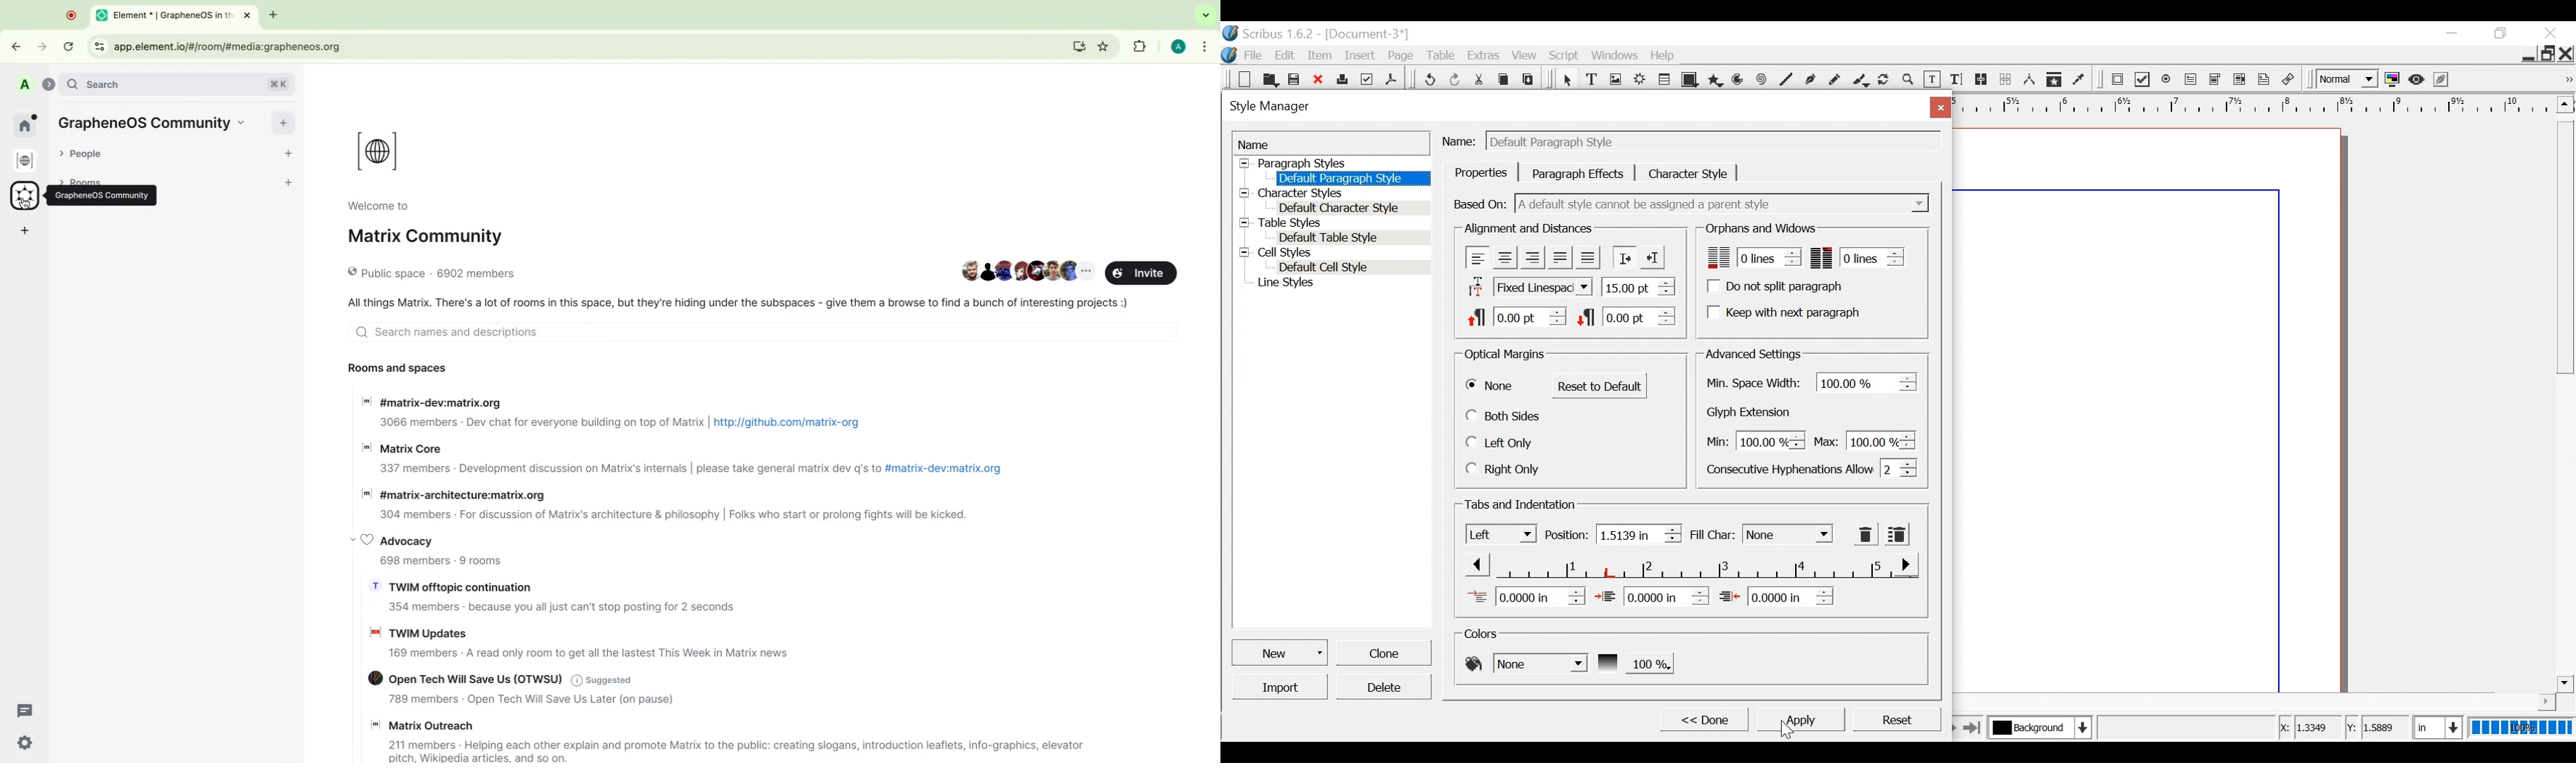 Image resolution: width=2576 pixels, height=784 pixels. Describe the element at coordinates (179, 83) in the screenshot. I see `search bar` at that location.